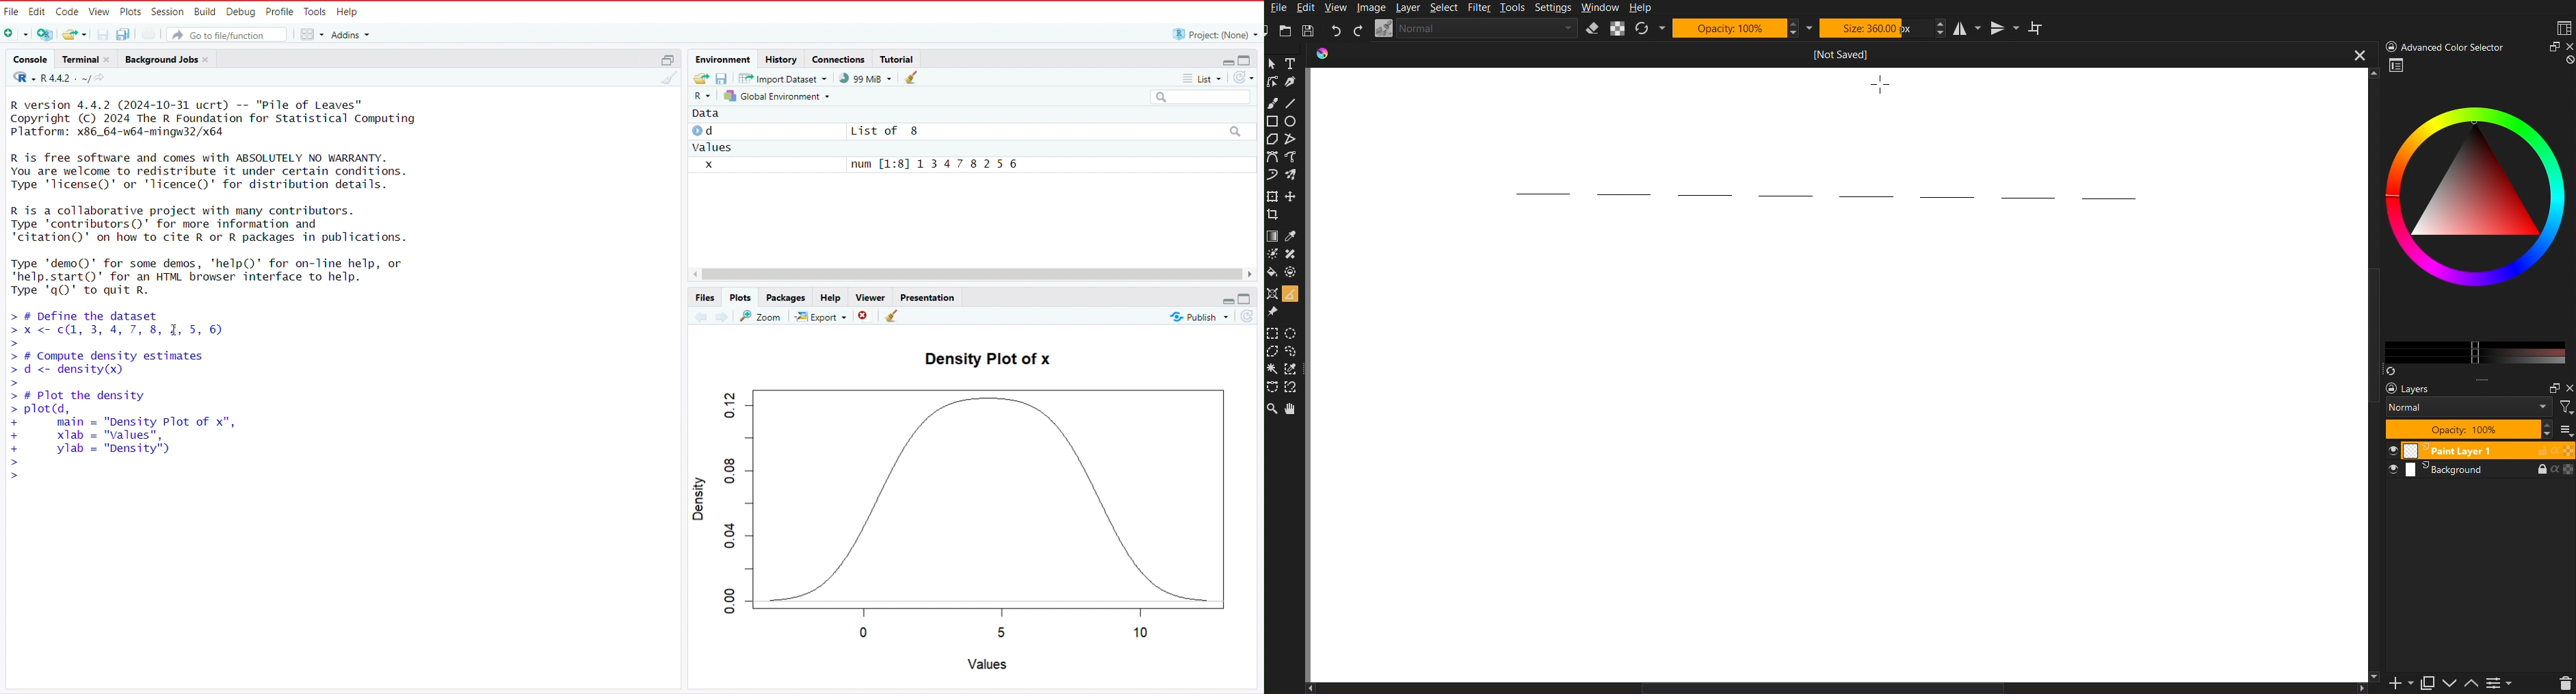 The width and height of the screenshot is (2576, 700). I want to click on export, so click(821, 317).